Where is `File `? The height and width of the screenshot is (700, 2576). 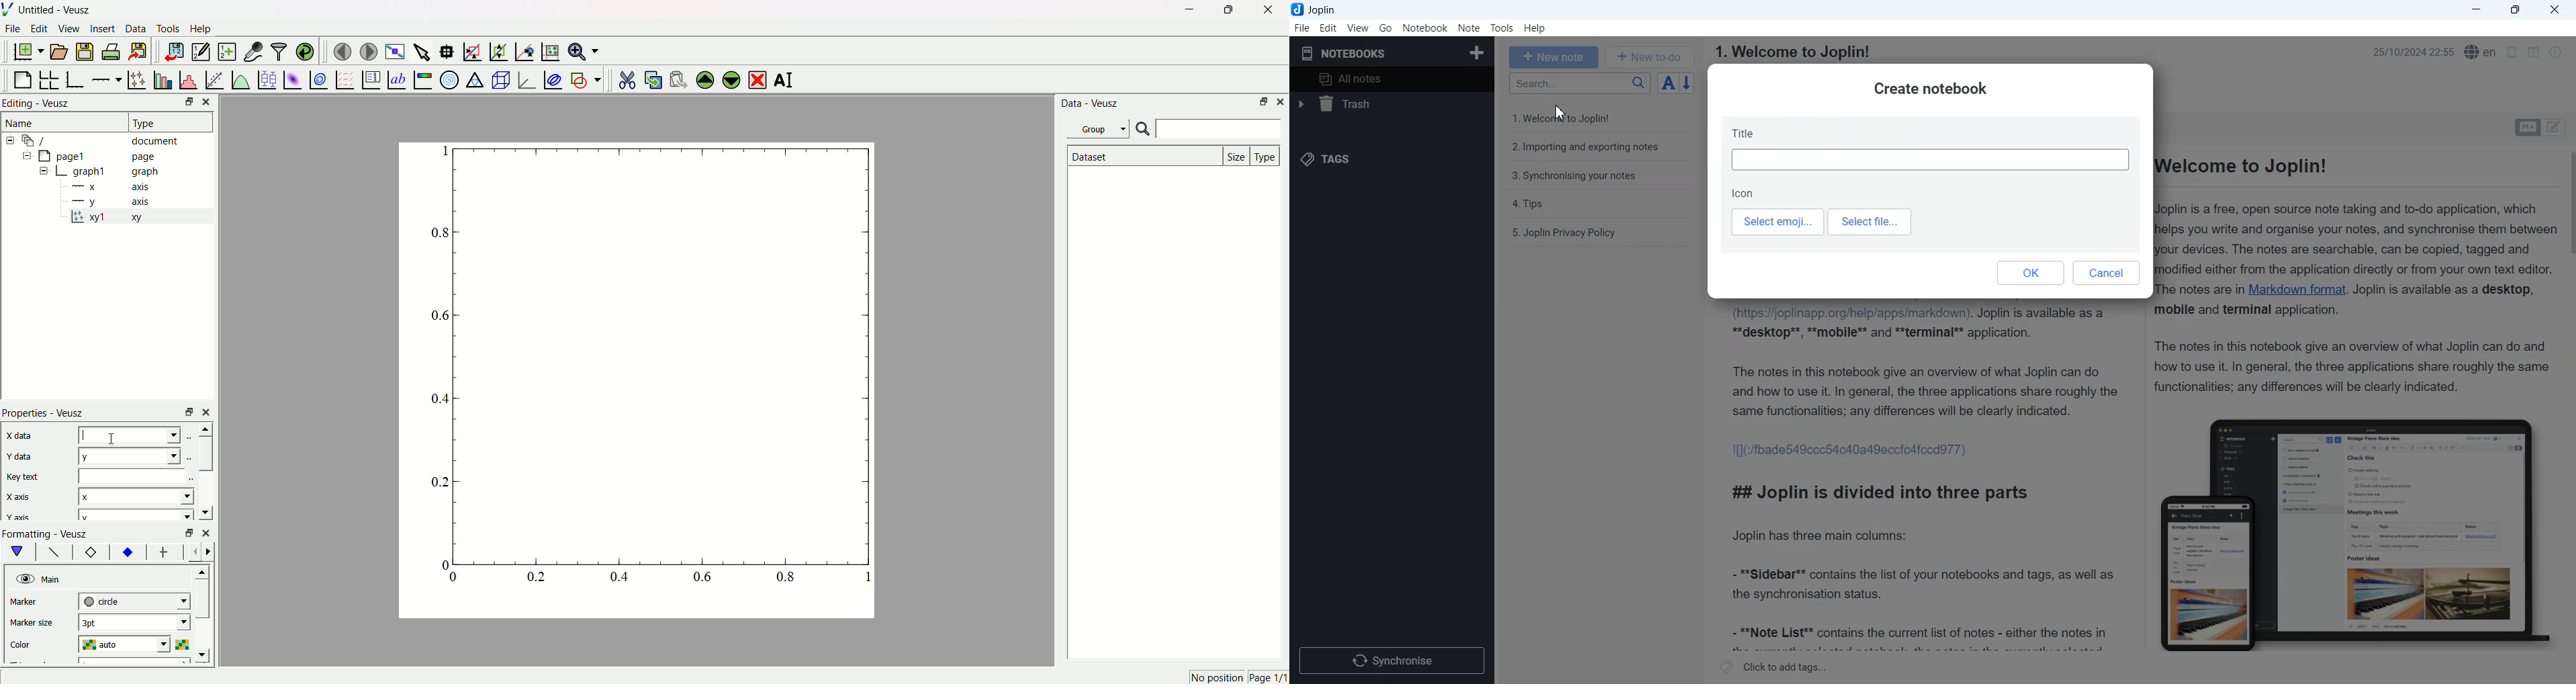
File  is located at coordinates (1301, 27).